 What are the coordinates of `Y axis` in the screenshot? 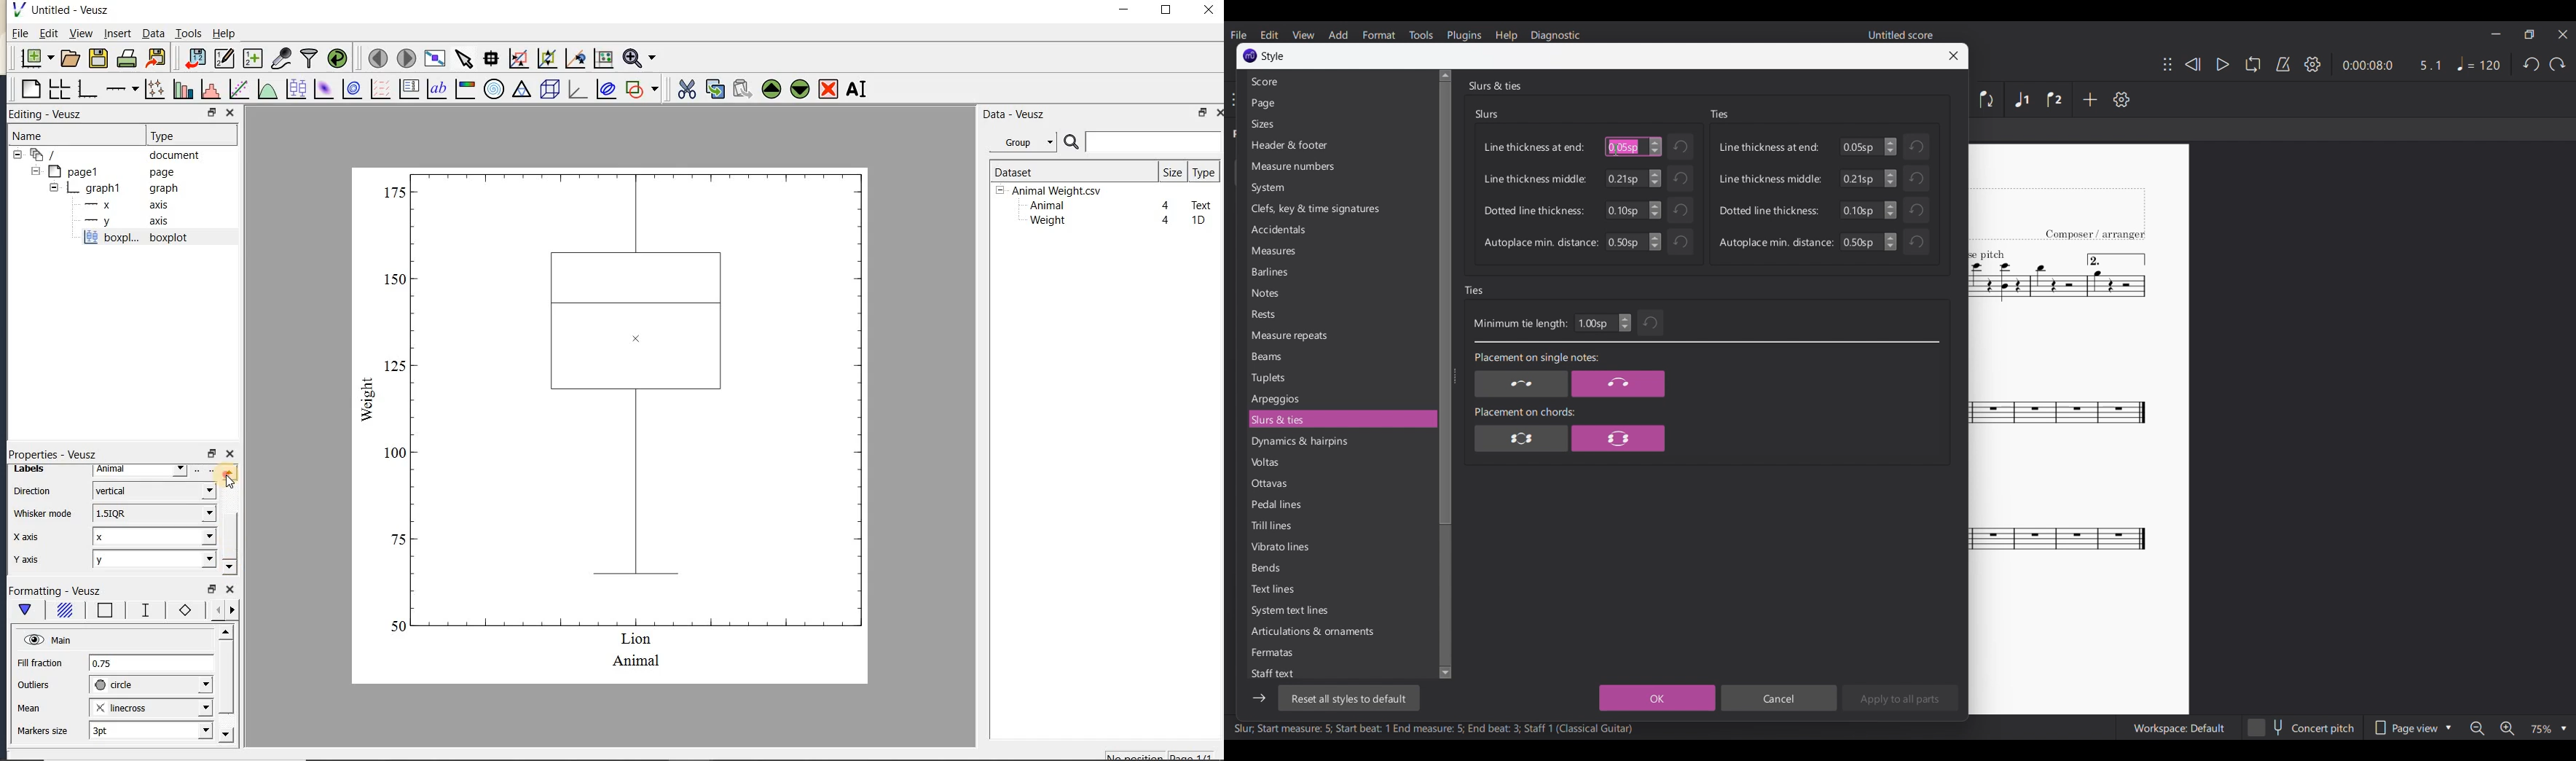 It's located at (28, 561).